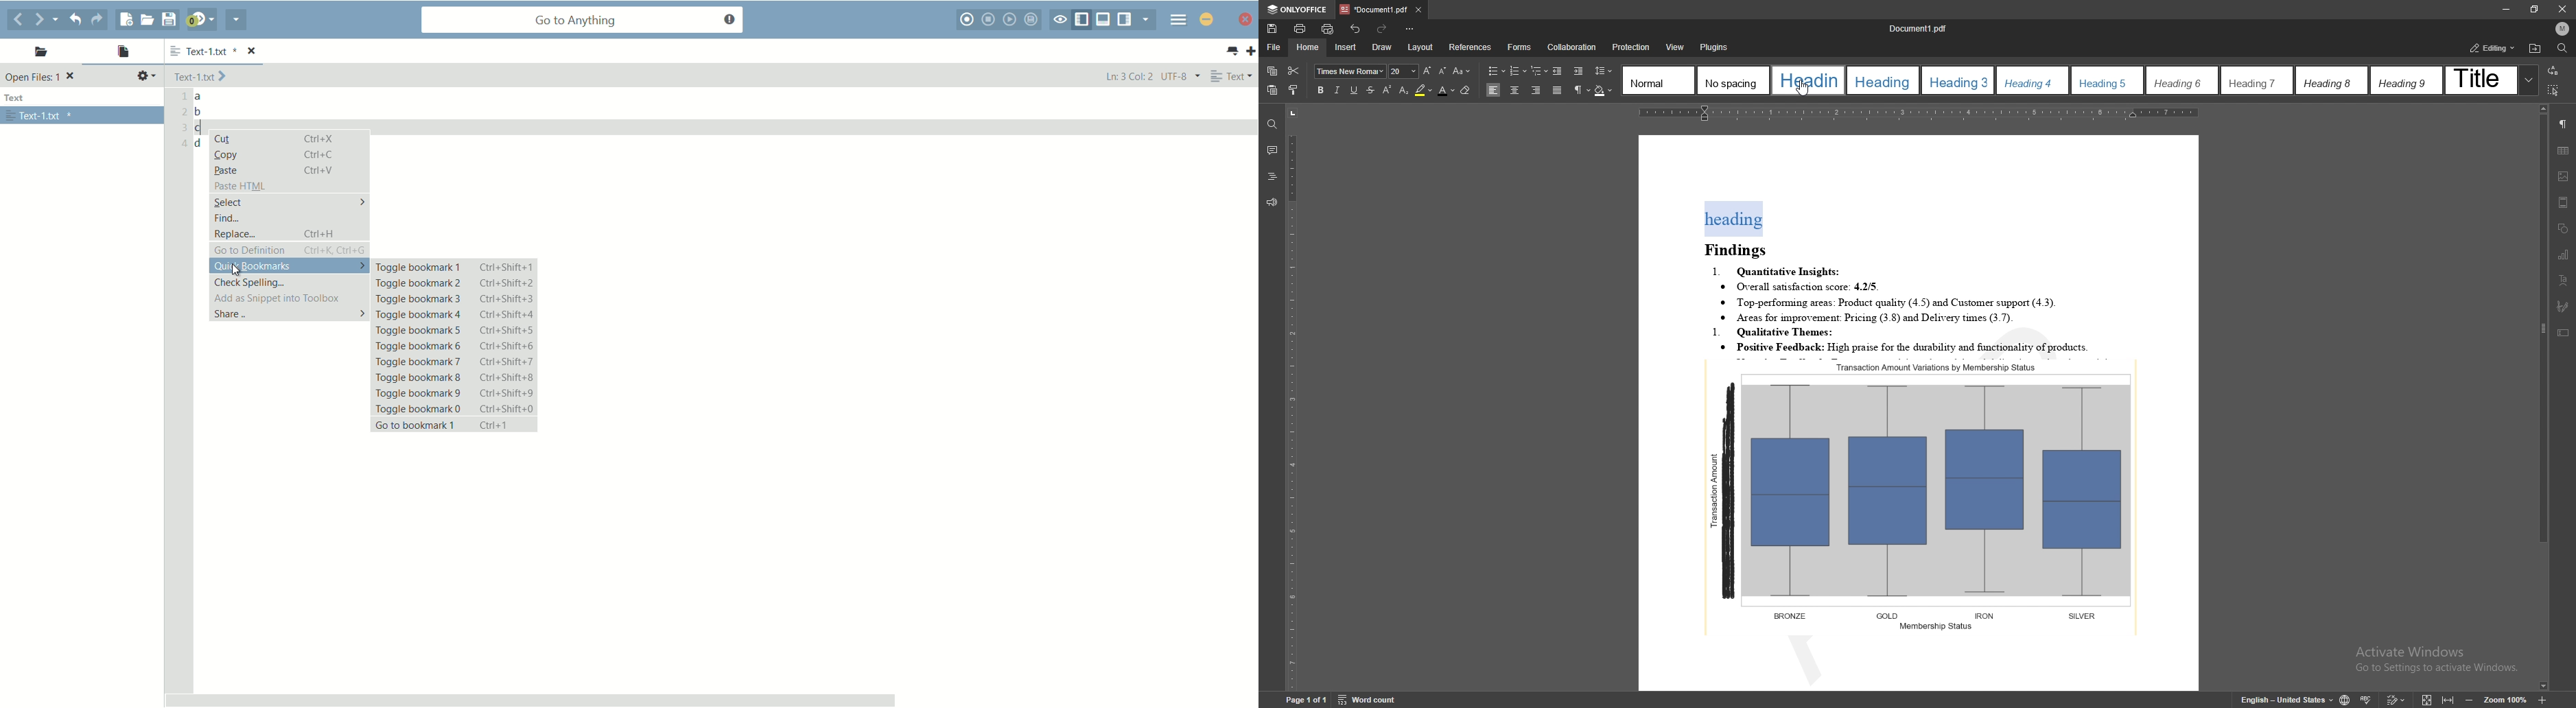  What do you see at coordinates (1246, 21) in the screenshot?
I see `minimize` at bounding box center [1246, 21].